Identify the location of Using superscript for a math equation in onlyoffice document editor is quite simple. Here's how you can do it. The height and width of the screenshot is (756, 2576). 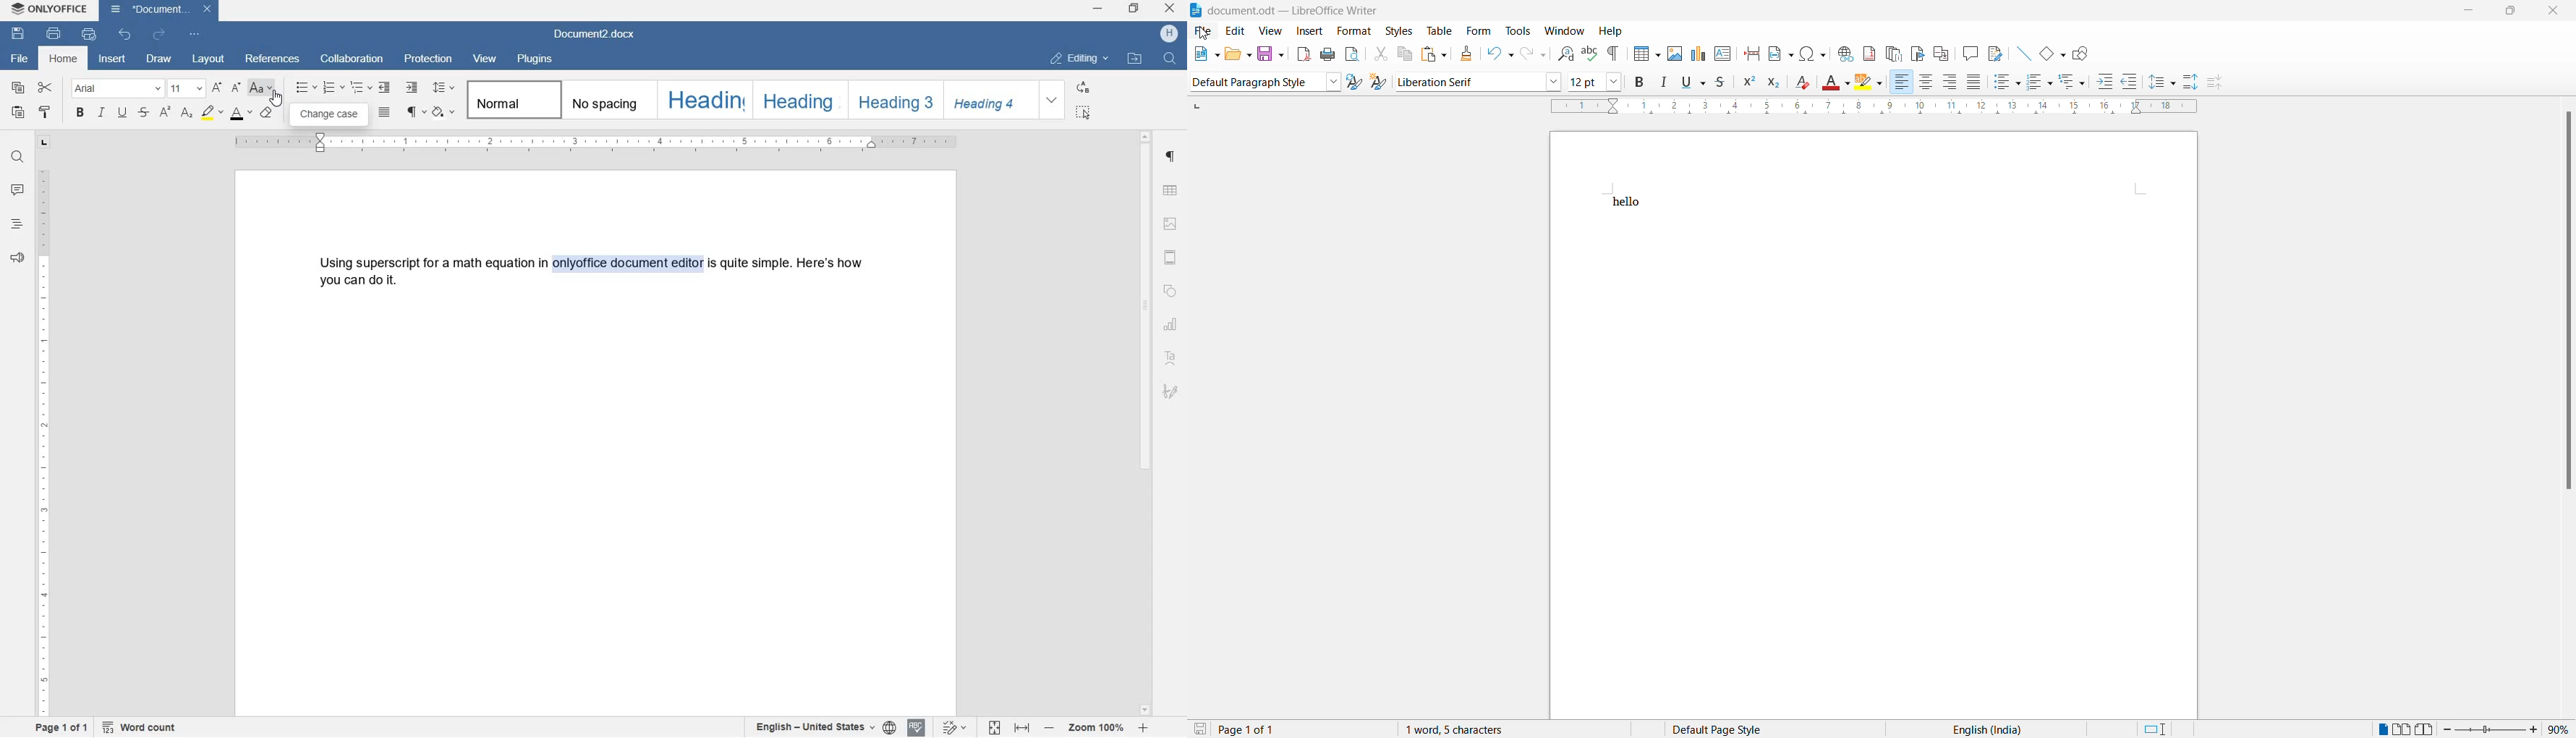
(594, 269).